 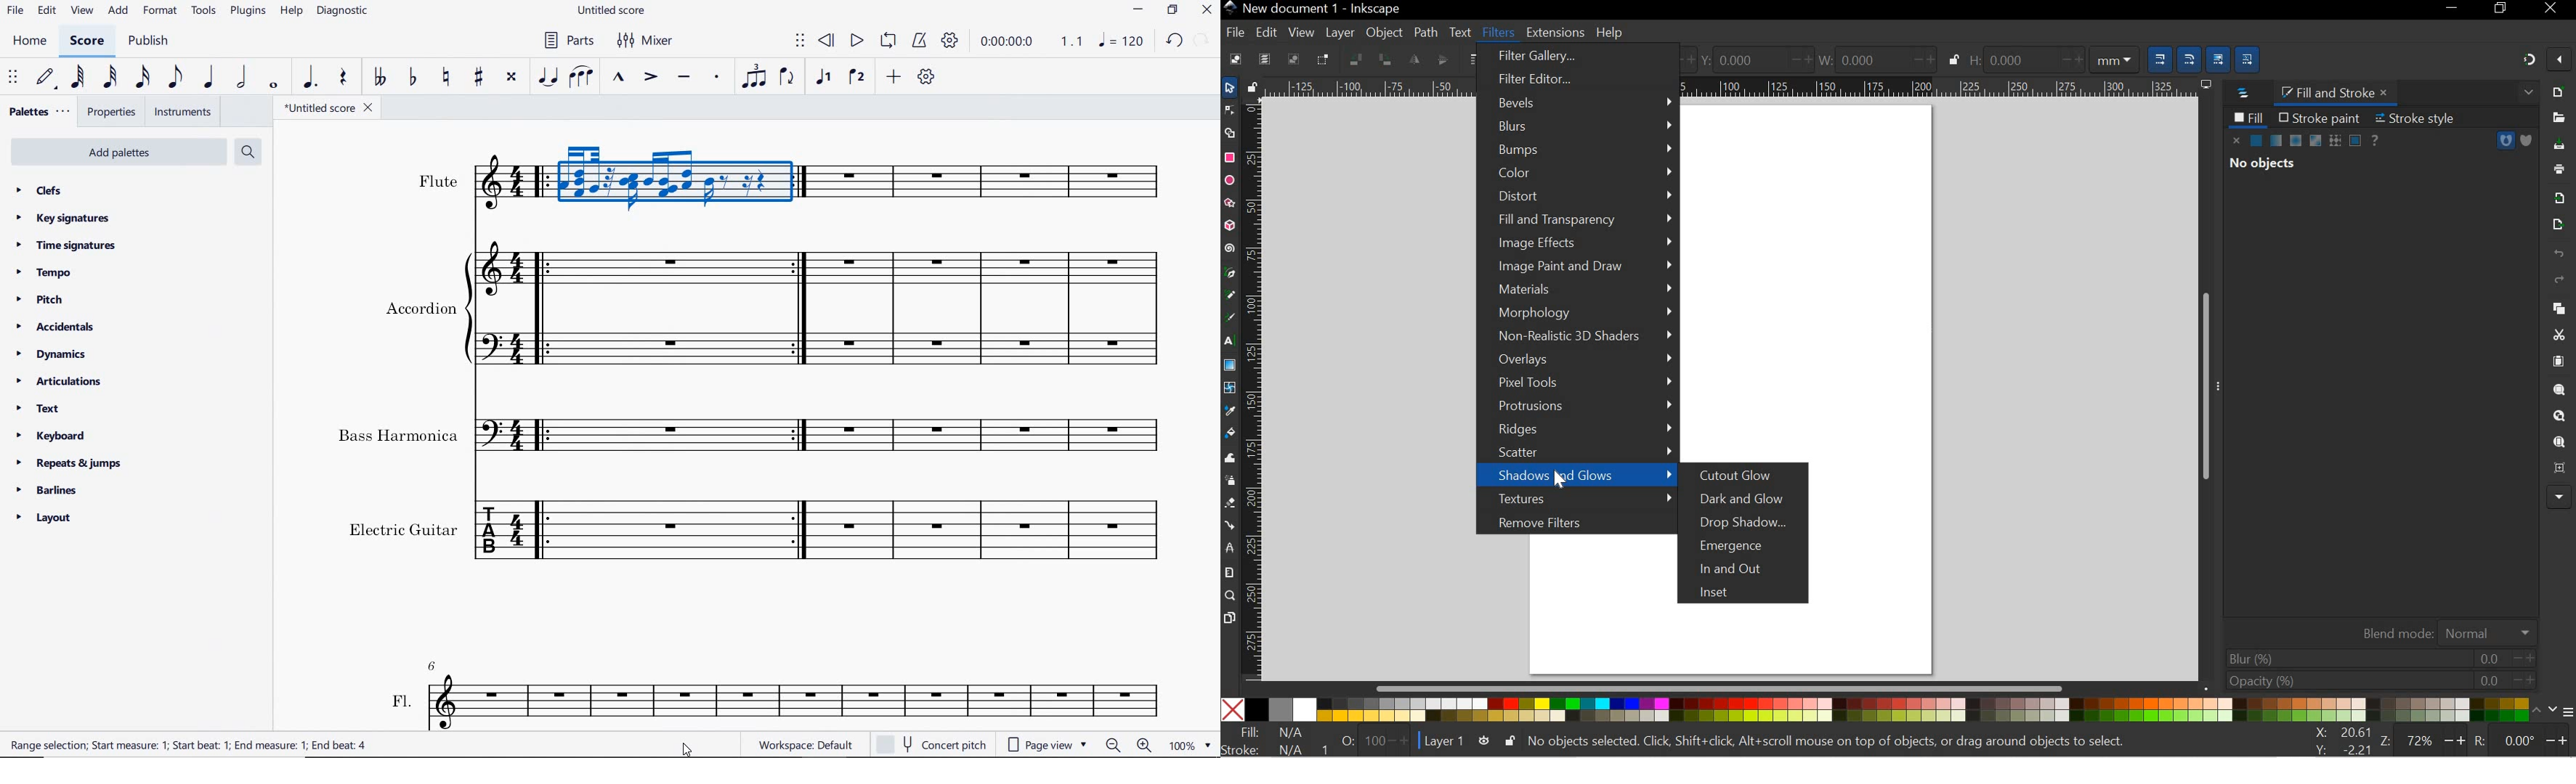 What do you see at coordinates (787, 78) in the screenshot?
I see `flip direction` at bounding box center [787, 78].